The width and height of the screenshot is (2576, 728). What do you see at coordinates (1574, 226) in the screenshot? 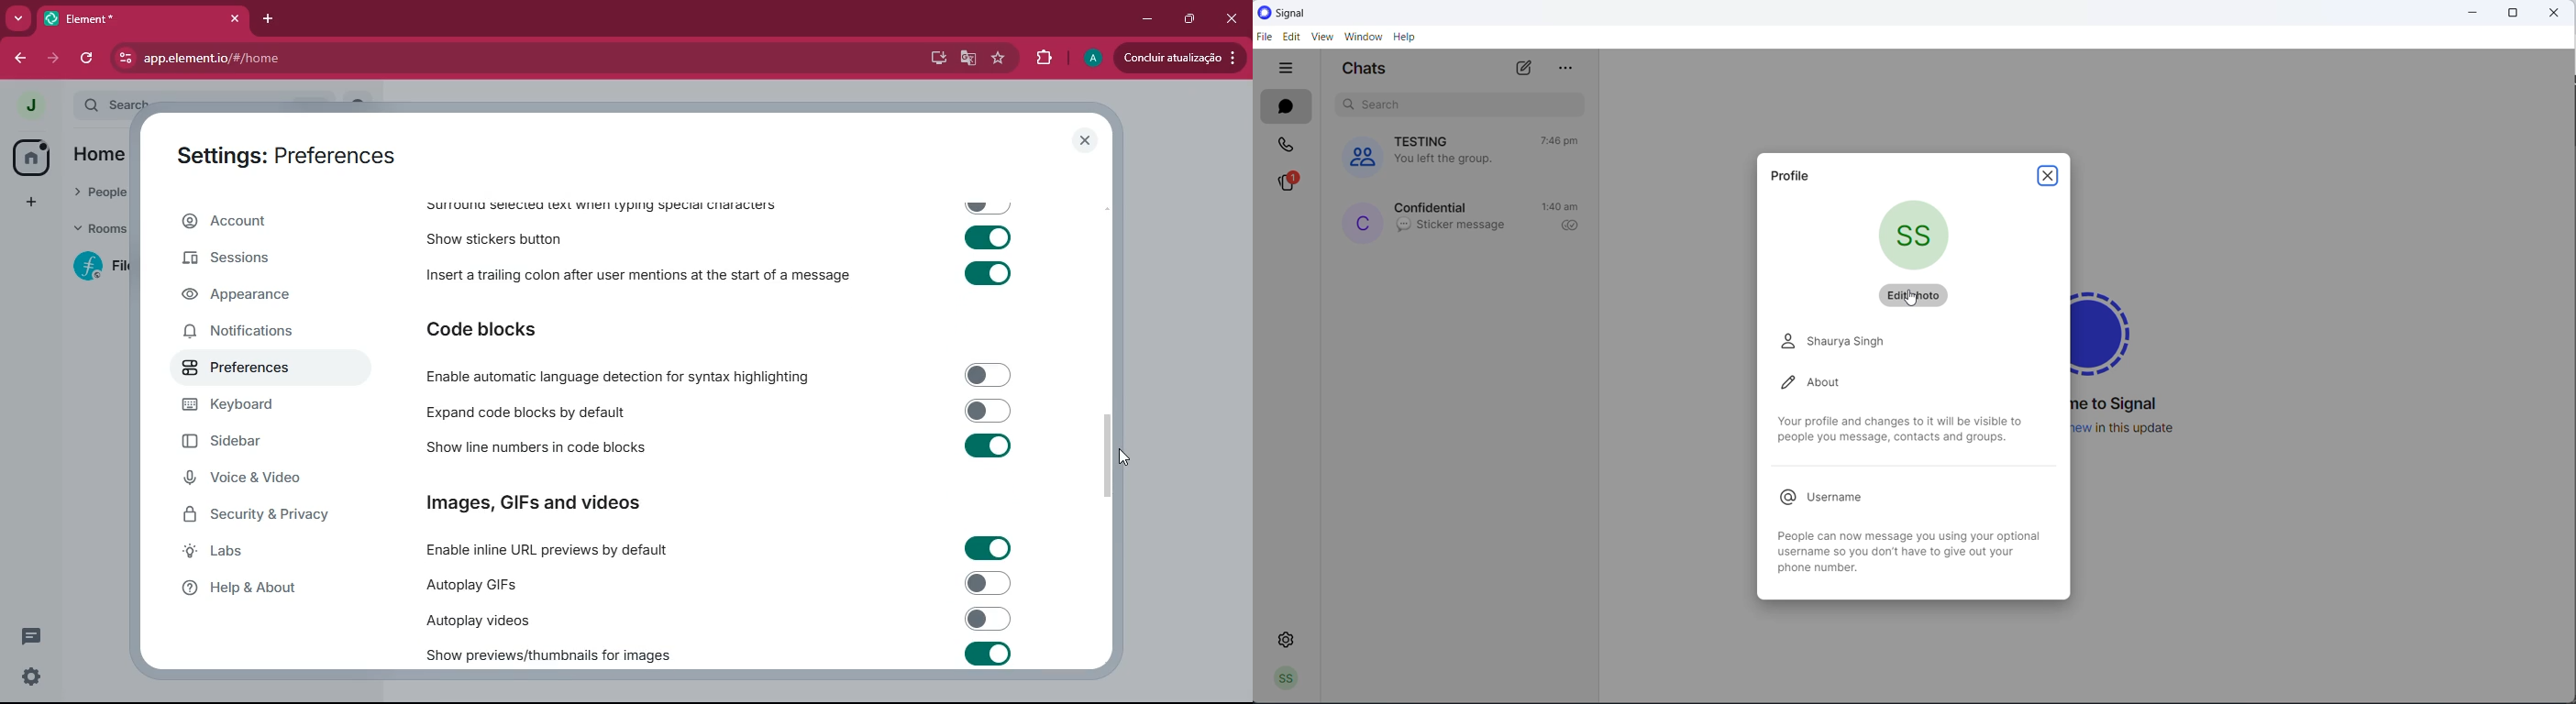
I see `read recipient` at bounding box center [1574, 226].